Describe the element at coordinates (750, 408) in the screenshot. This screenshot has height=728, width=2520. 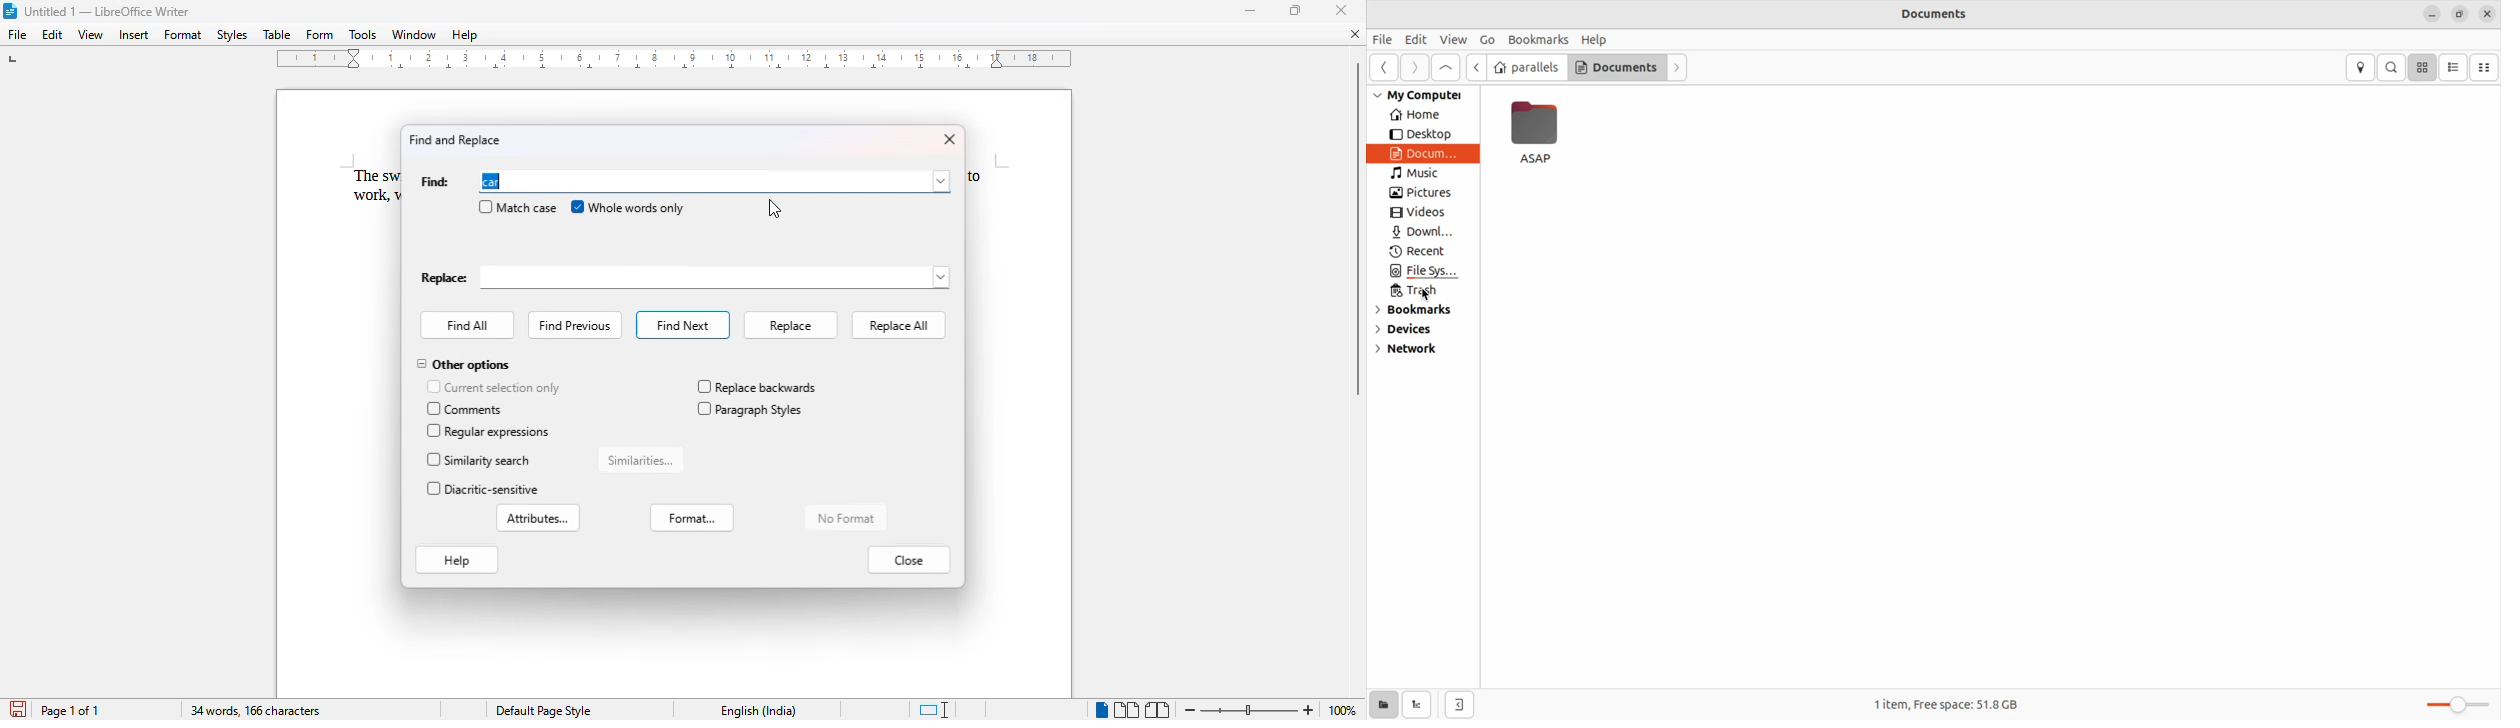
I see `paragraph styles` at that location.